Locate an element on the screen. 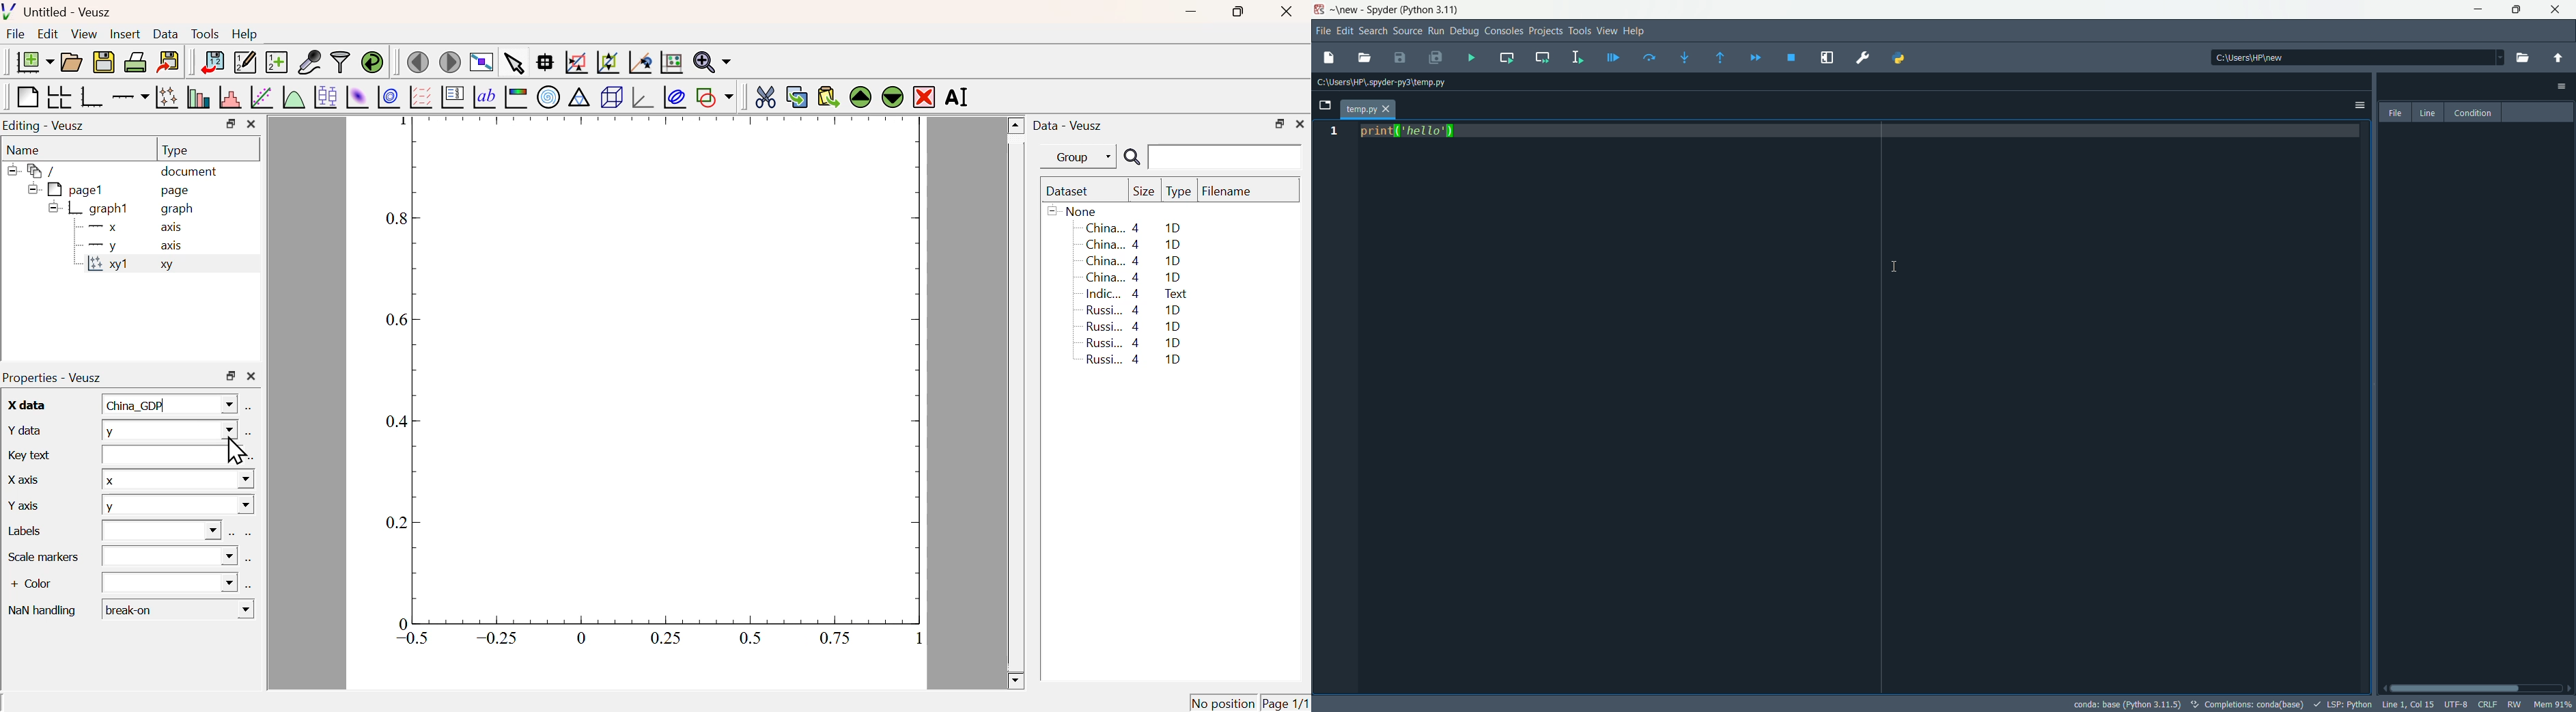 Image resolution: width=2576 pixels, height=728 pixels. Line1, col 15 is located at coordinates (2408, 704).